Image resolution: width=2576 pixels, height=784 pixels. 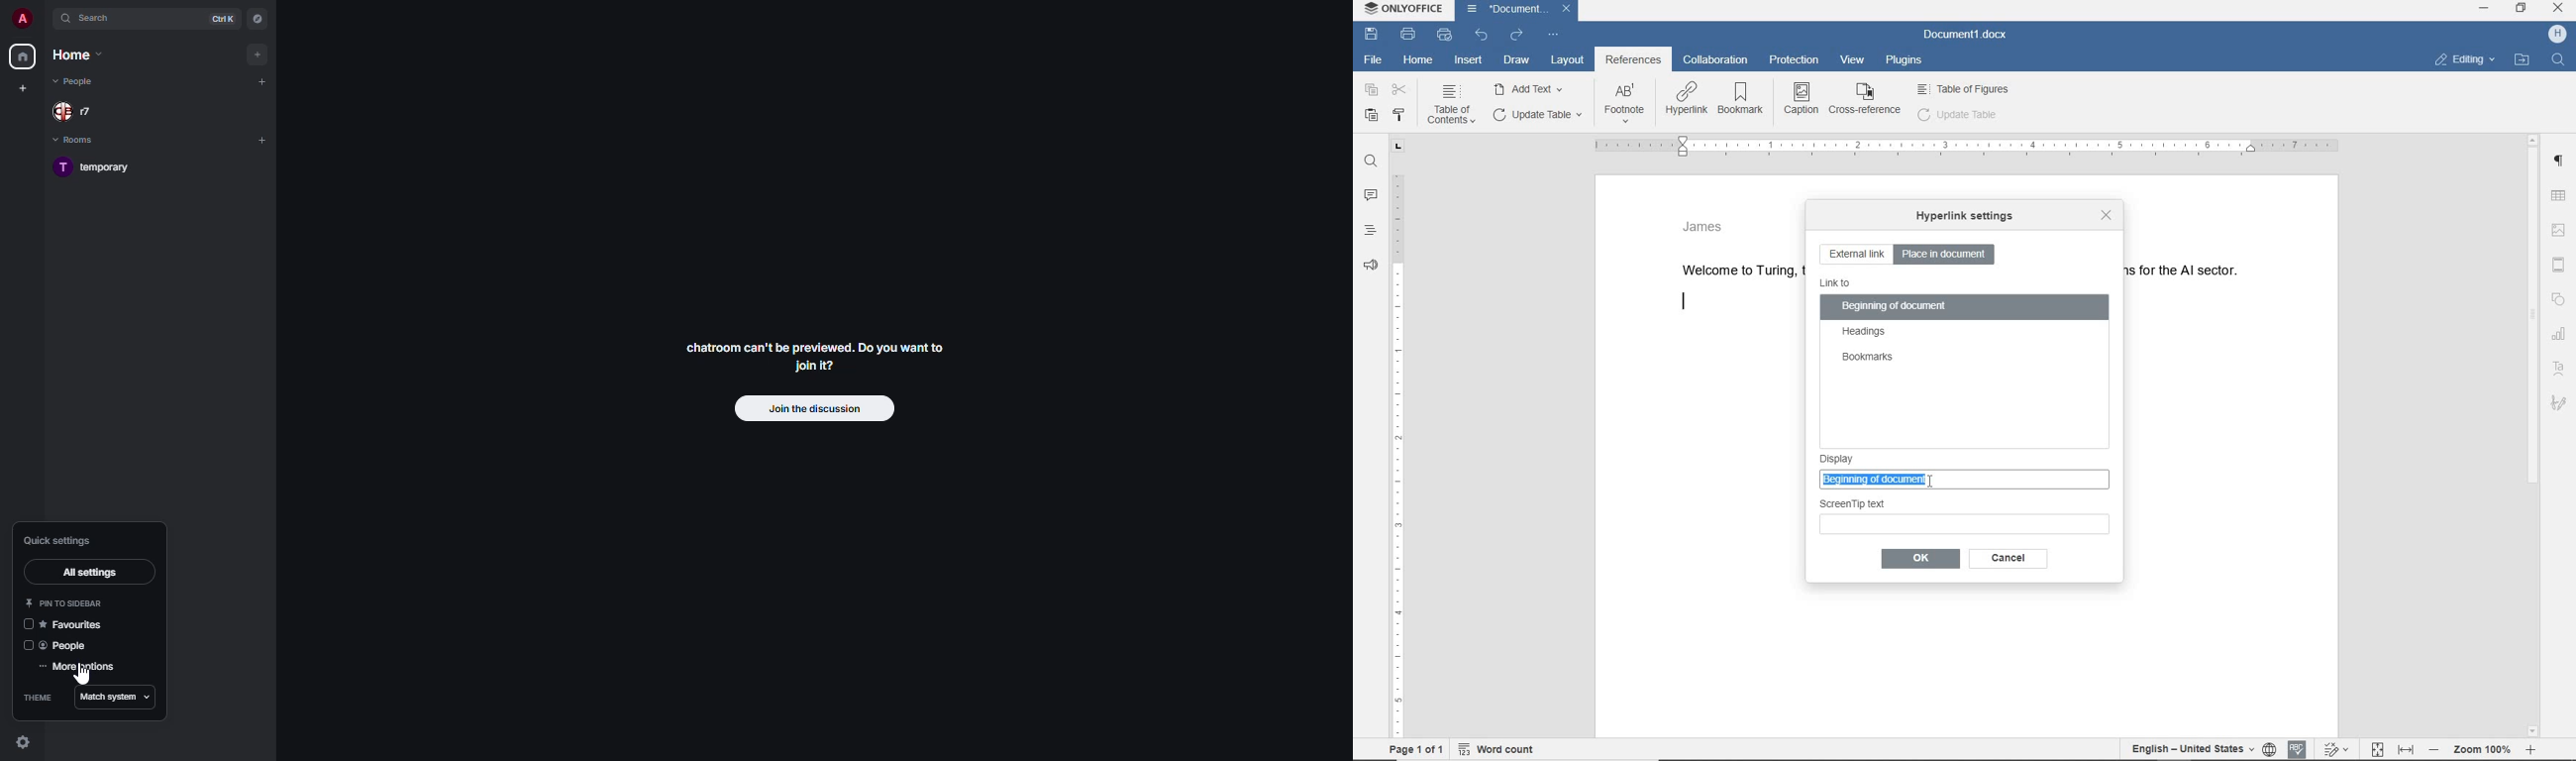 What do you see at coordinates (1964, 87) in the screenshot?
I see `Table of figures` at bounding box center [1964, 87].